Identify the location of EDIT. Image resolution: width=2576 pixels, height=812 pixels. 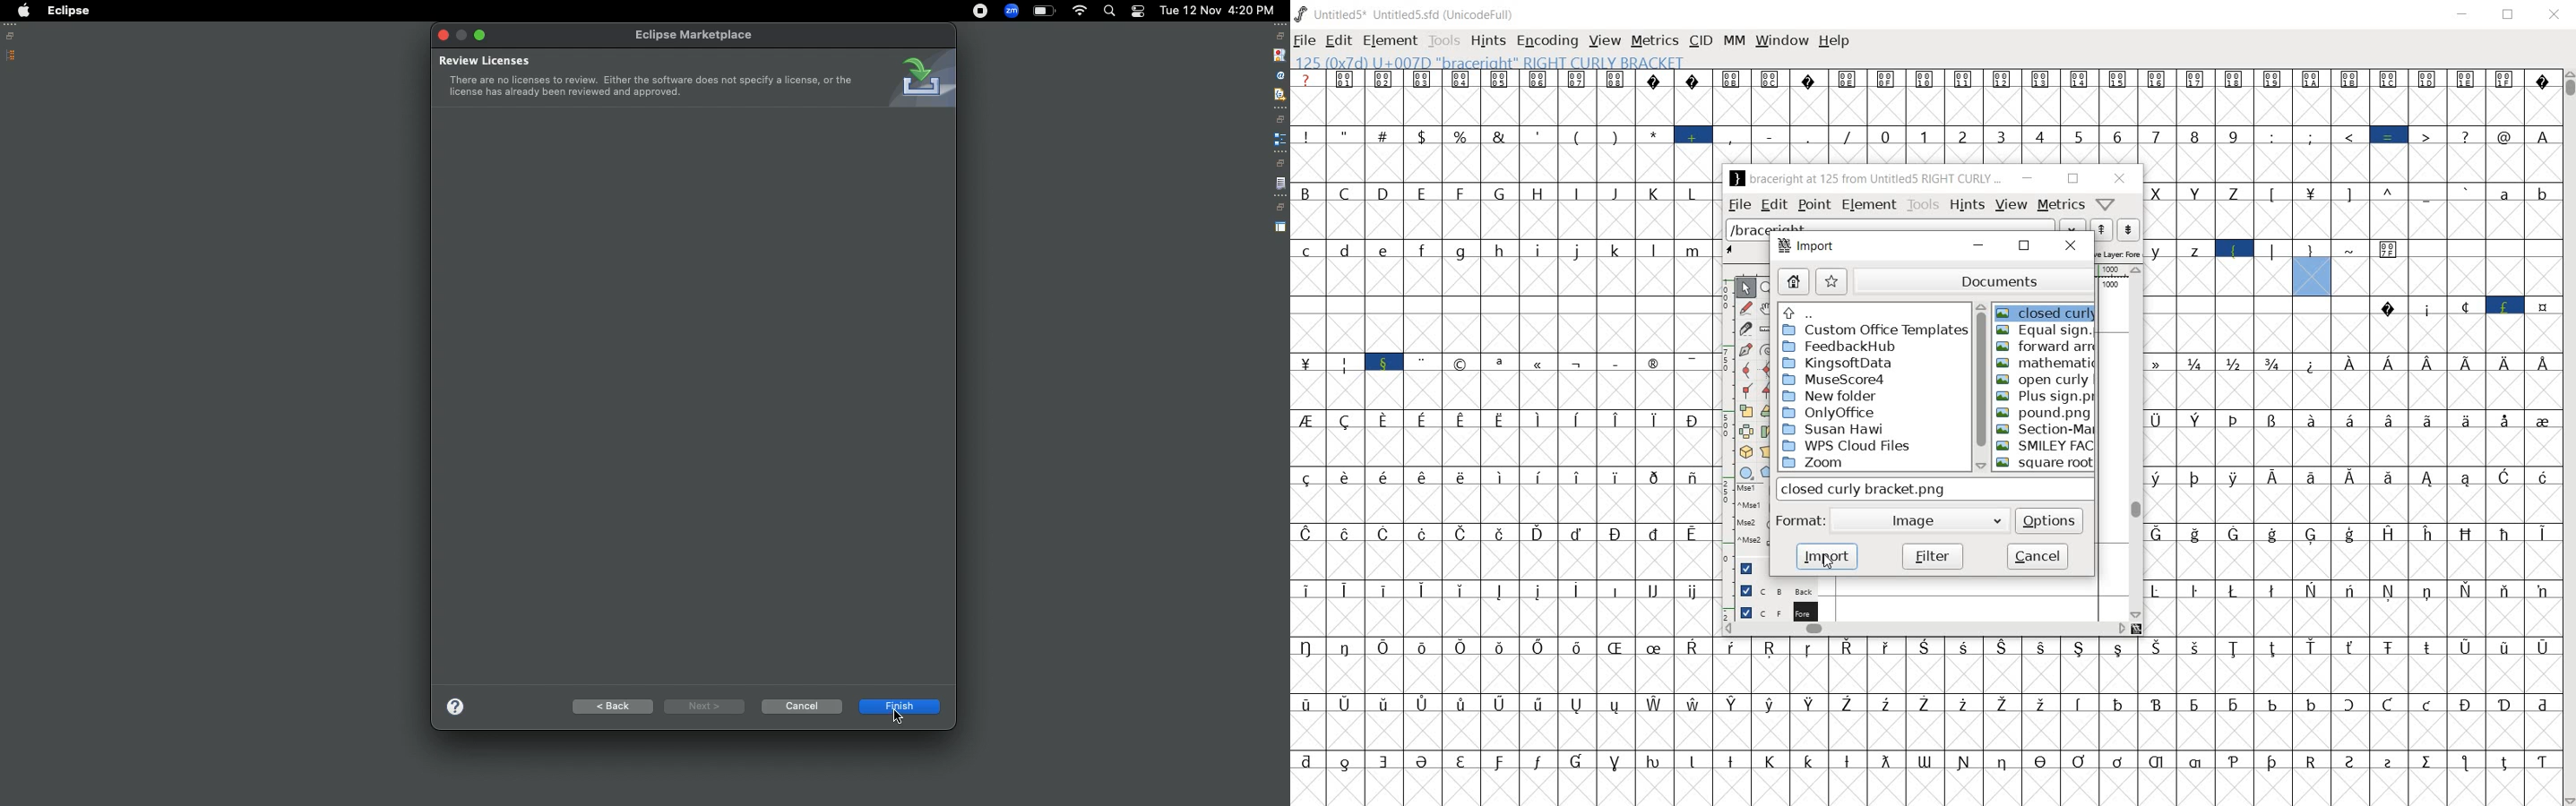
(1338, 42).